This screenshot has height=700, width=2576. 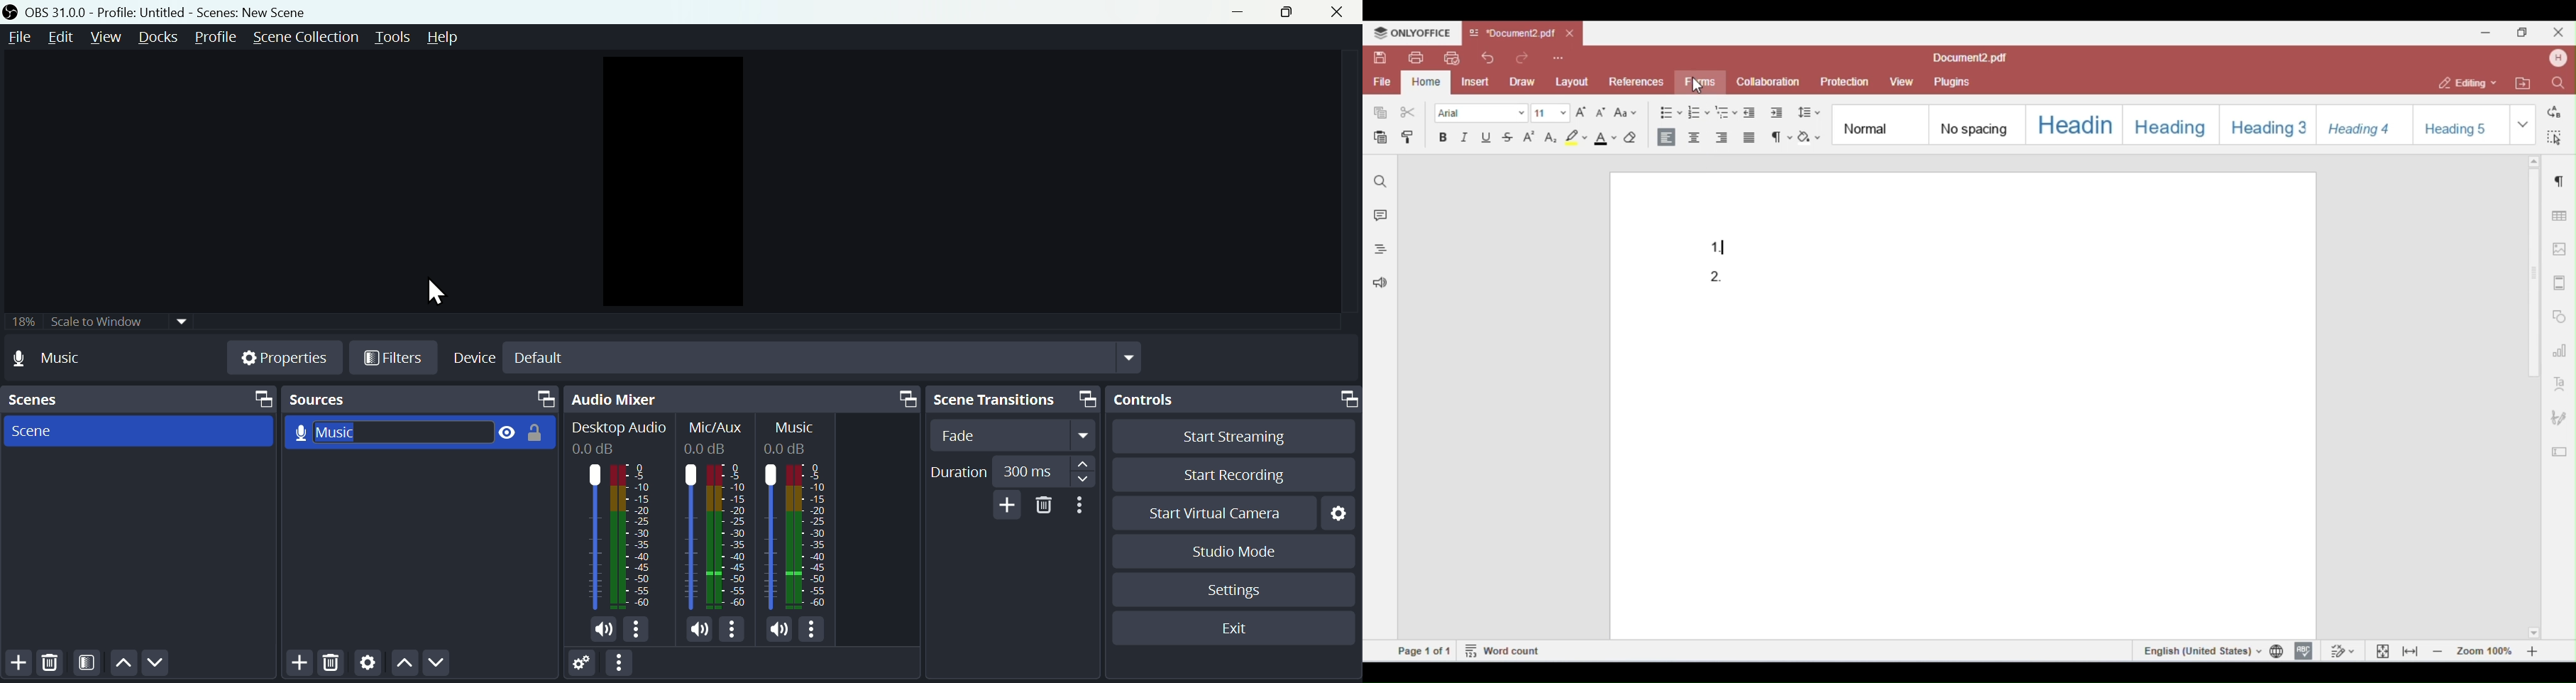 What do you see at coordinates (1132, 357) in the screenshot?
I see `Drop down ` at bounding box center [1132, 357].